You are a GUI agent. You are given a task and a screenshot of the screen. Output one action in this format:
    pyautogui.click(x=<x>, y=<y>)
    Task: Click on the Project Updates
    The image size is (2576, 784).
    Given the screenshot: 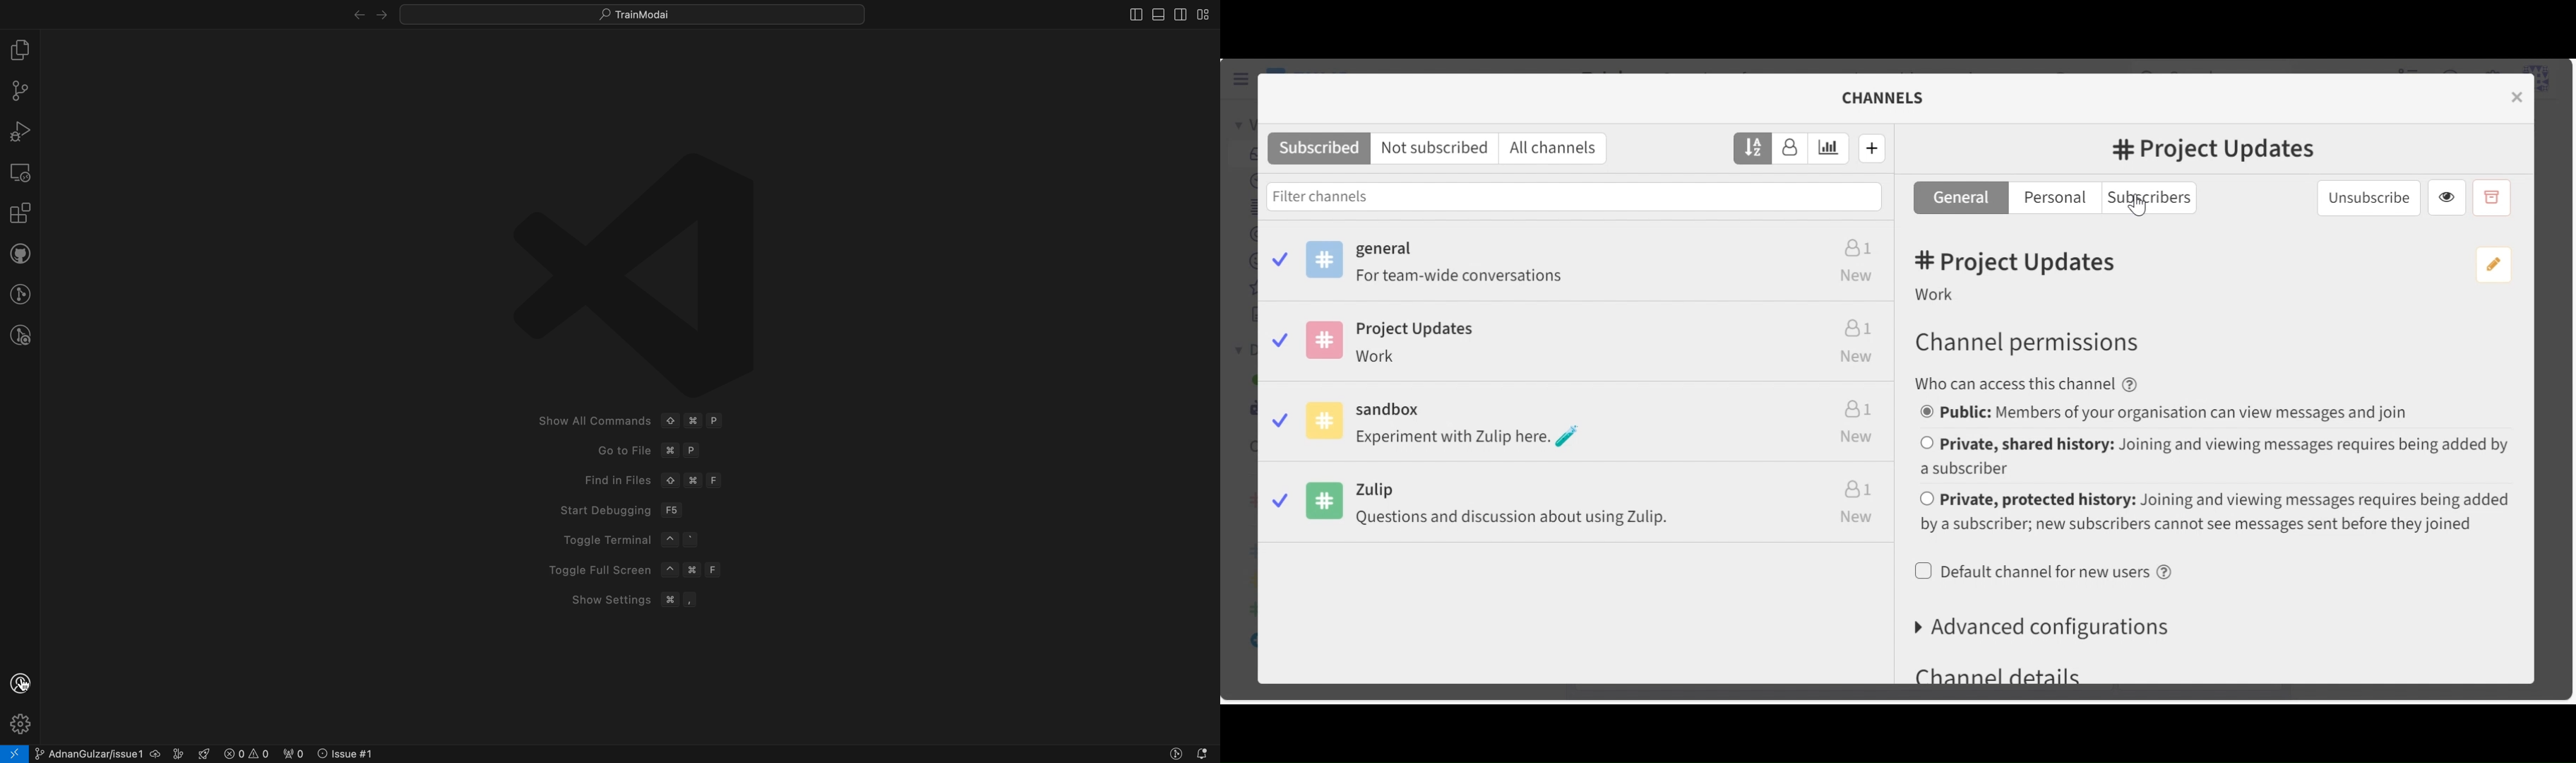 What is the action you would take?
    pyautogui.click(x=1576, y=339)
    